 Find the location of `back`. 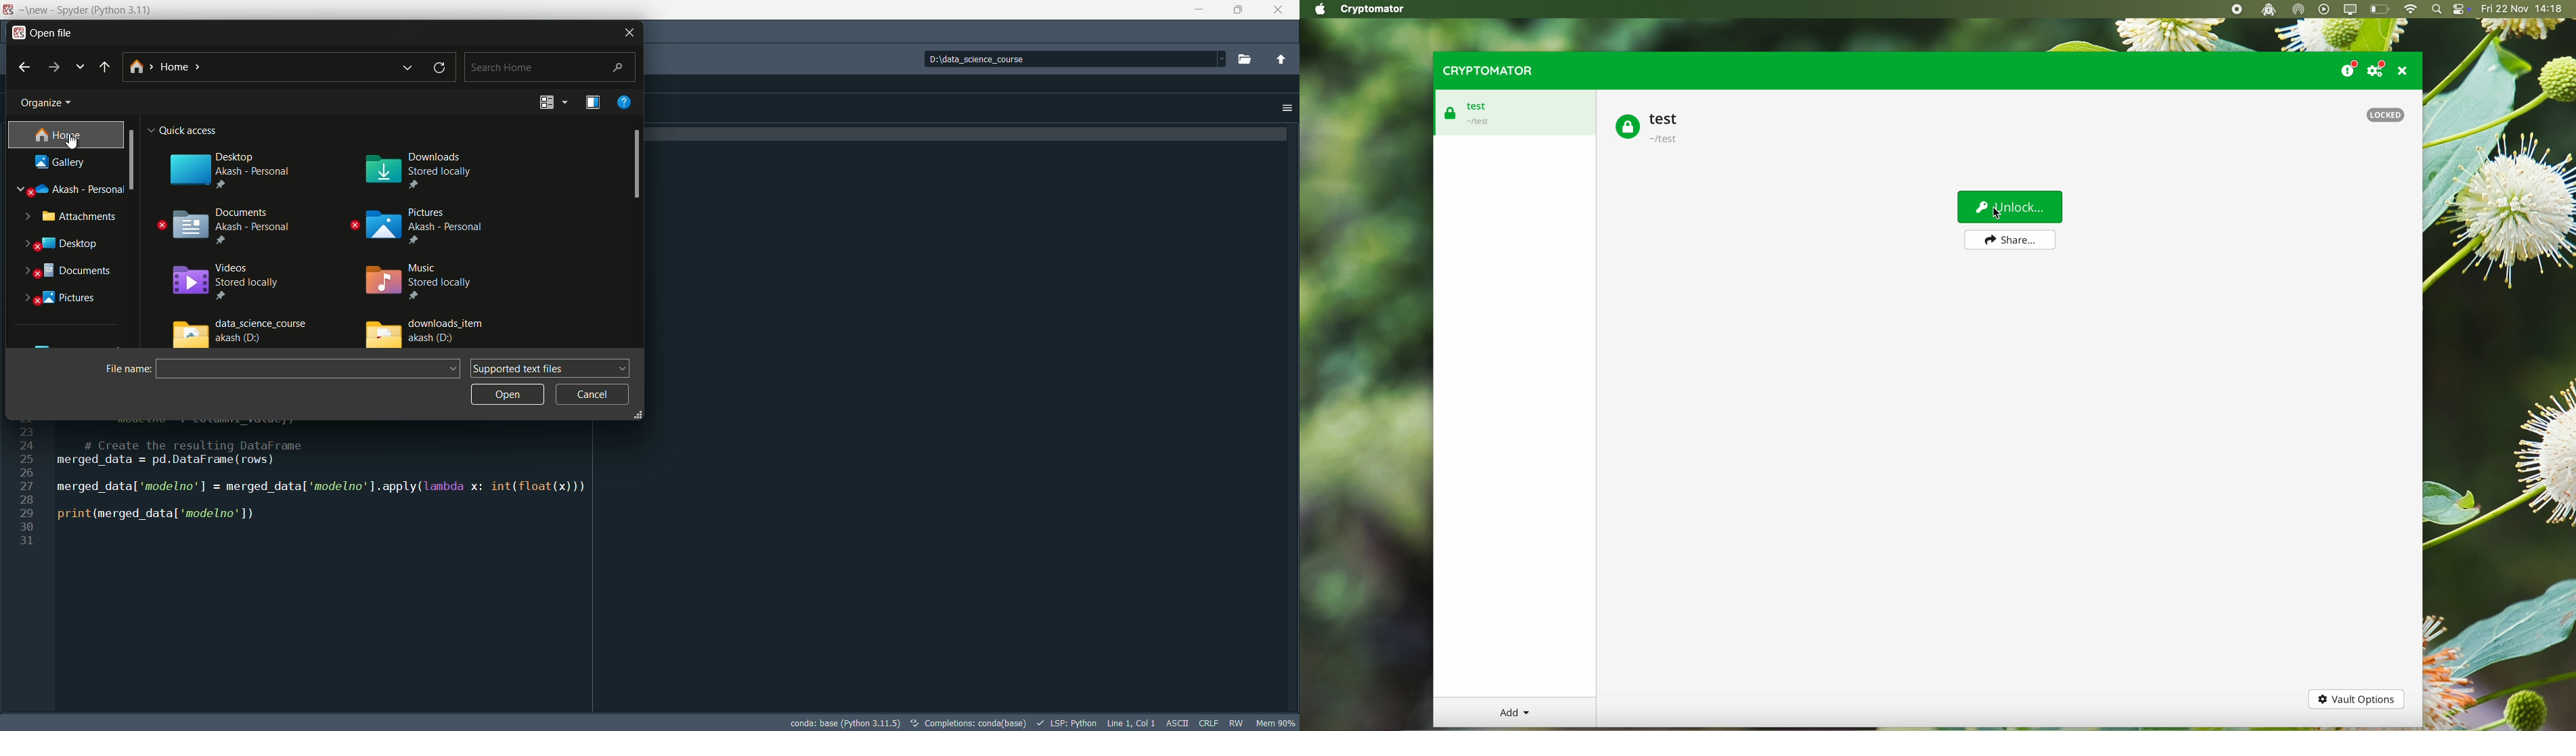

back is located at coordinates (104, 68).